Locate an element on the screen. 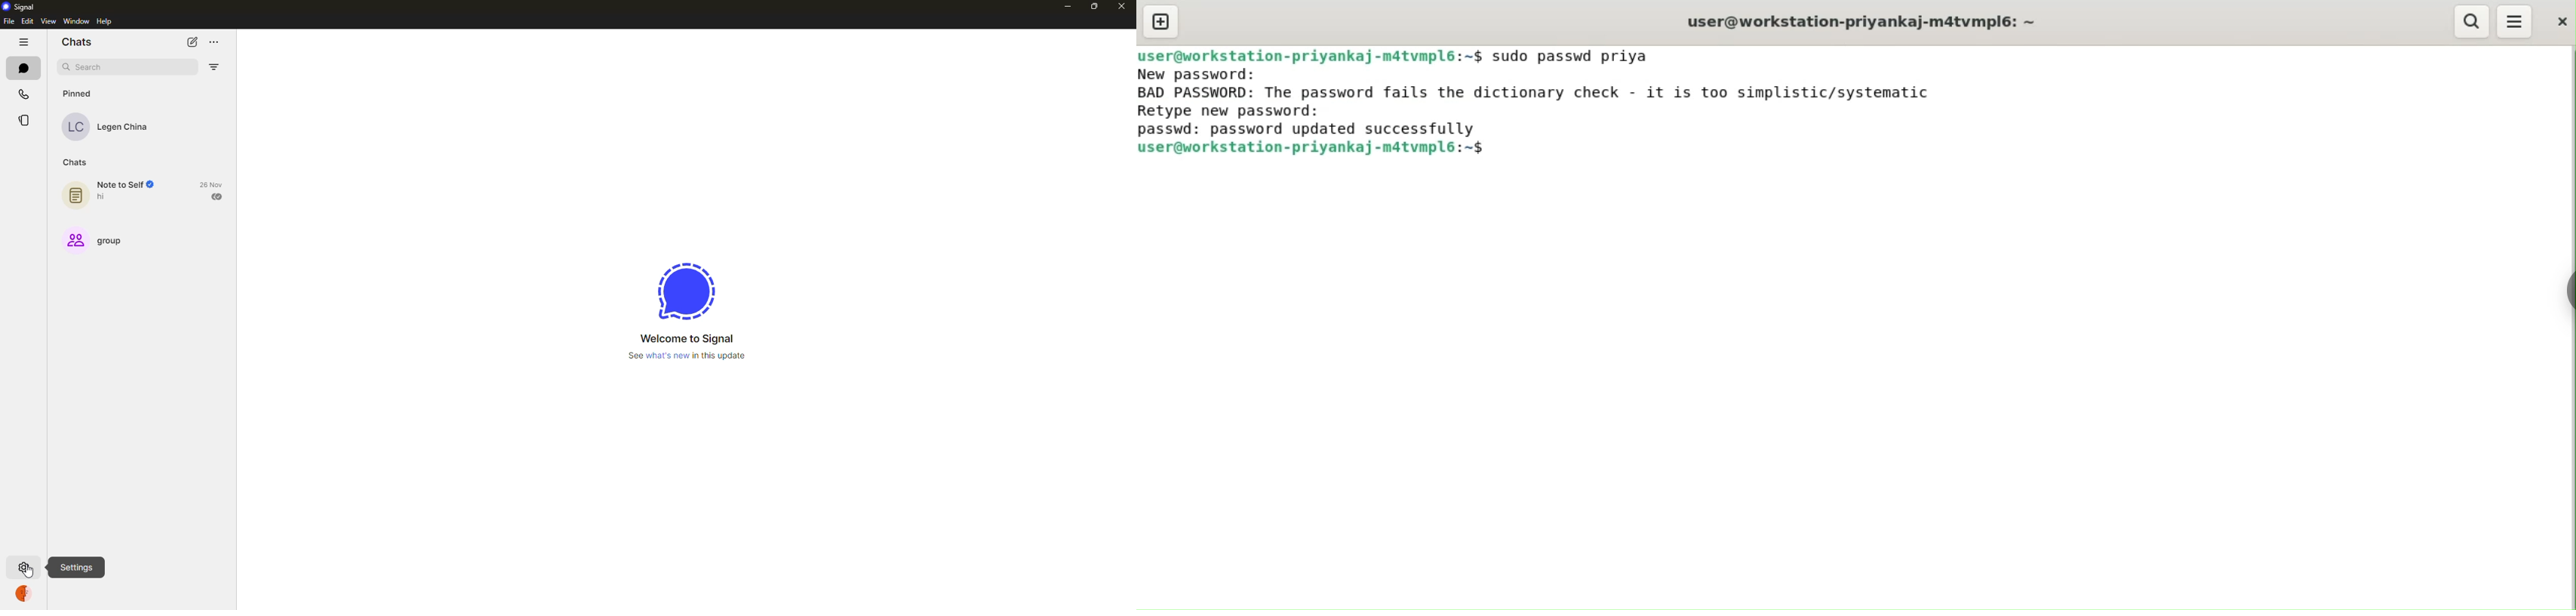 This screenshot has height=616, width=2576. note to self is located at coordinates (125, 185).